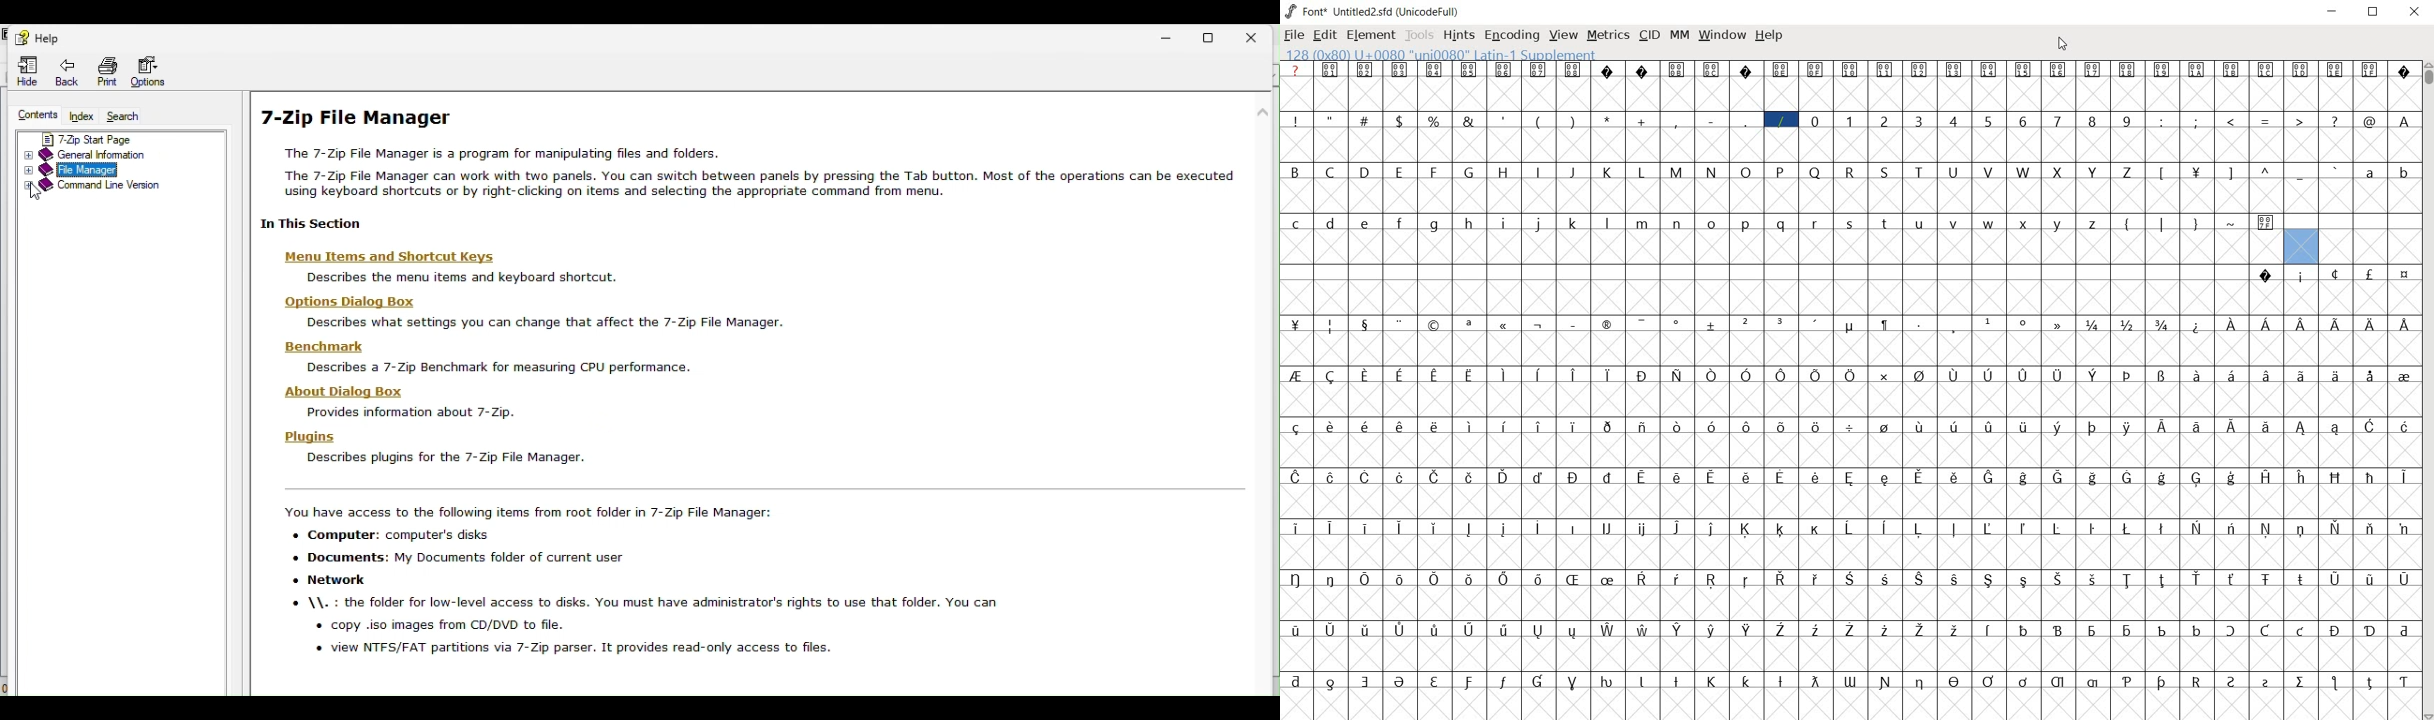 This screenshot has width=2436, height=728. What do you see at coordinates (1955, 223) in the screenshot?
I see `glyph` at bounding box center [1955, 223].